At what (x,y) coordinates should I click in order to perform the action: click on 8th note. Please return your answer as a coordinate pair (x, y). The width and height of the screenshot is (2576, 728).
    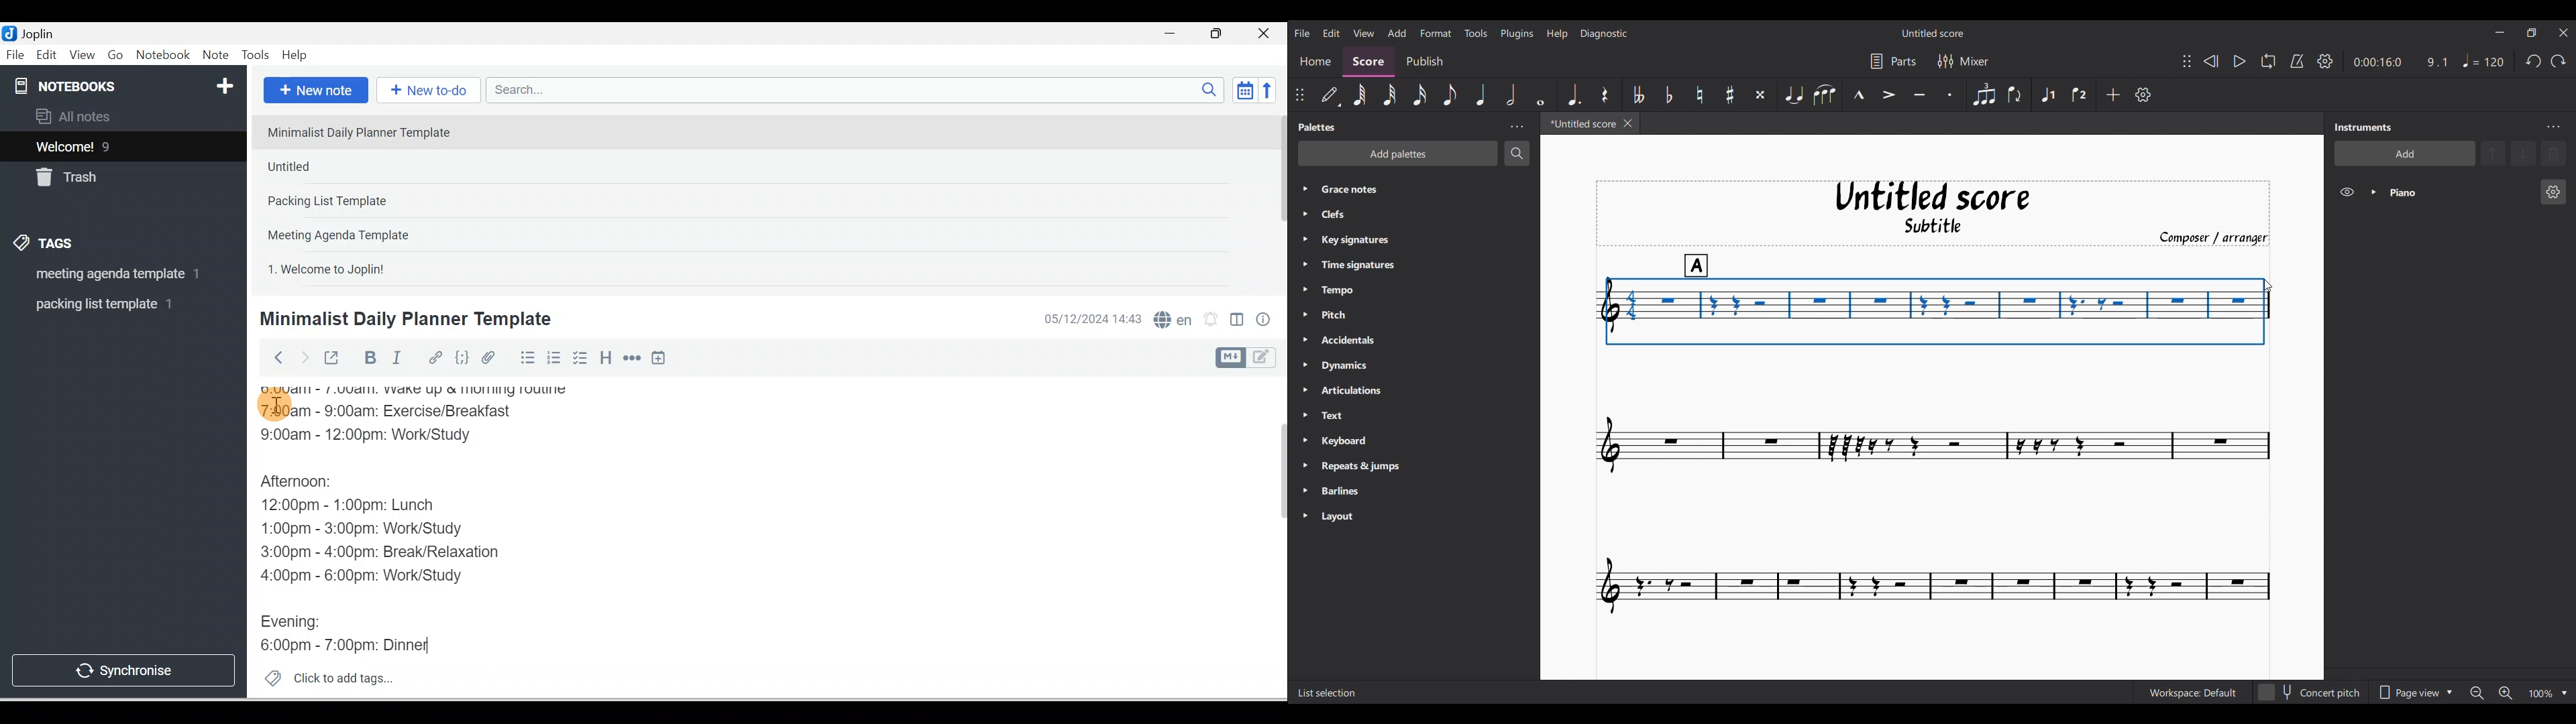
    Looking at the image, I should click on (1450, 95).